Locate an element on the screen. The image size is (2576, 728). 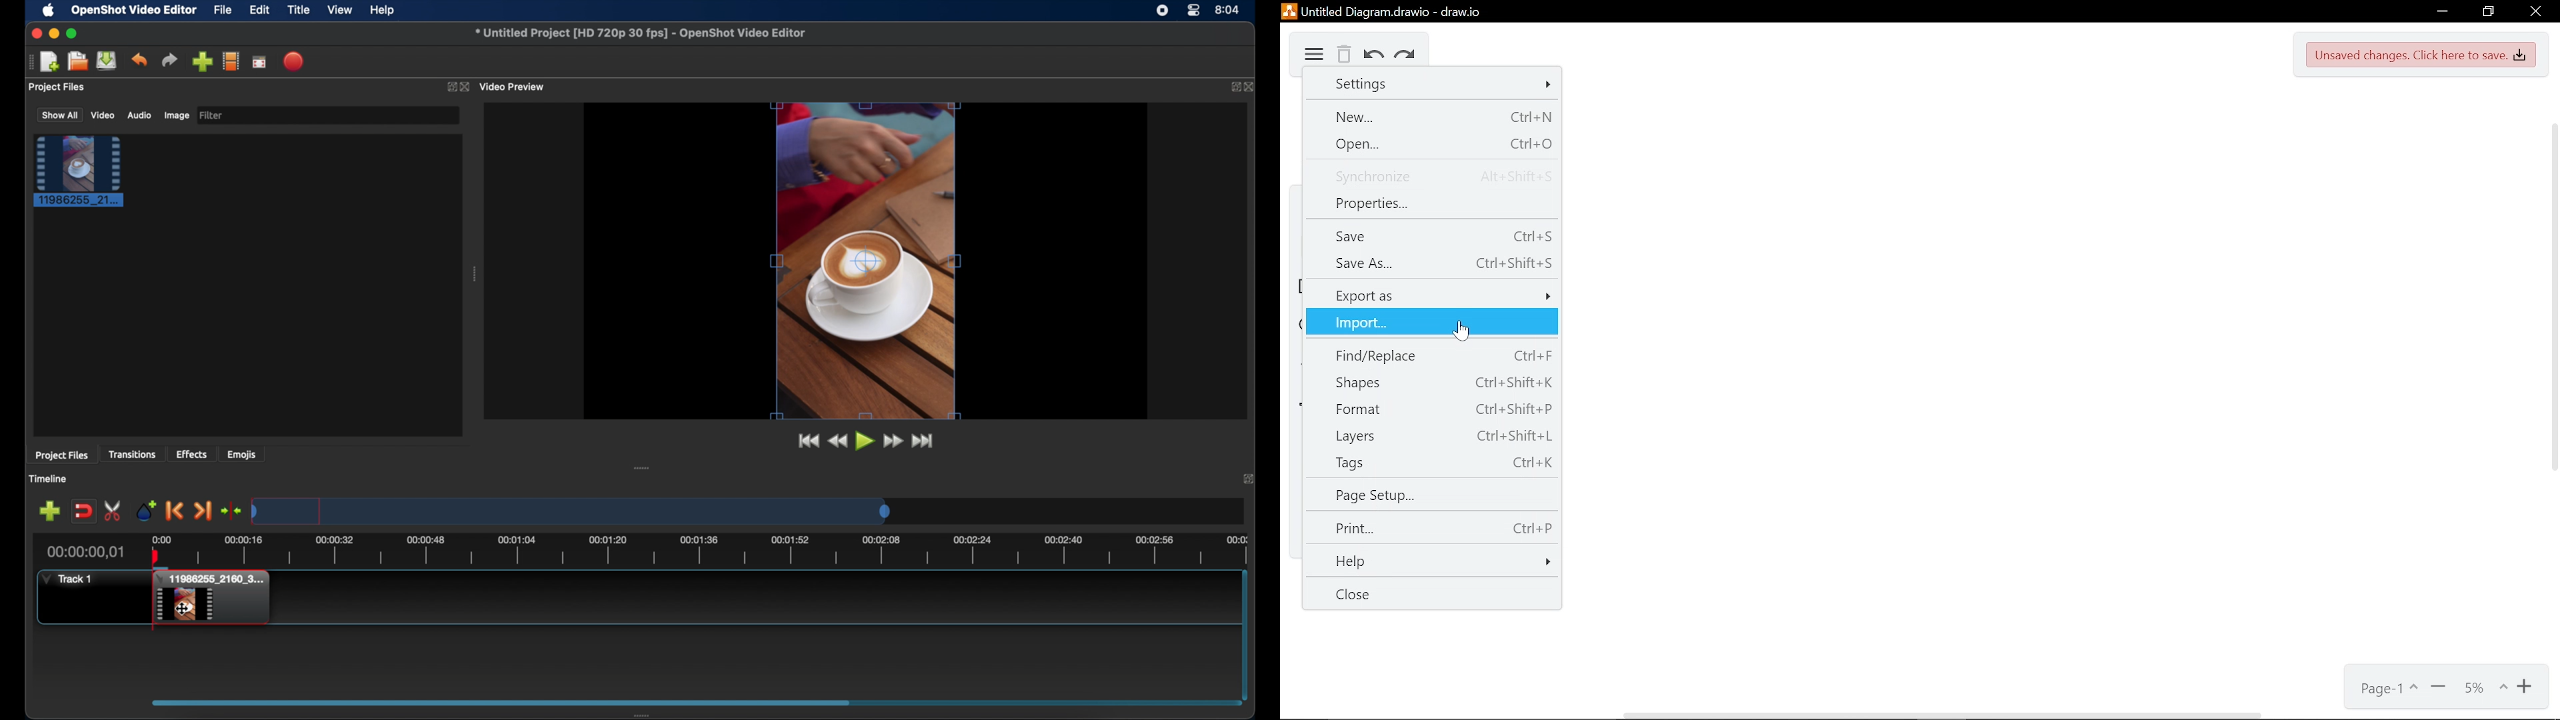
Settings is located at coordinates (1437, 83).